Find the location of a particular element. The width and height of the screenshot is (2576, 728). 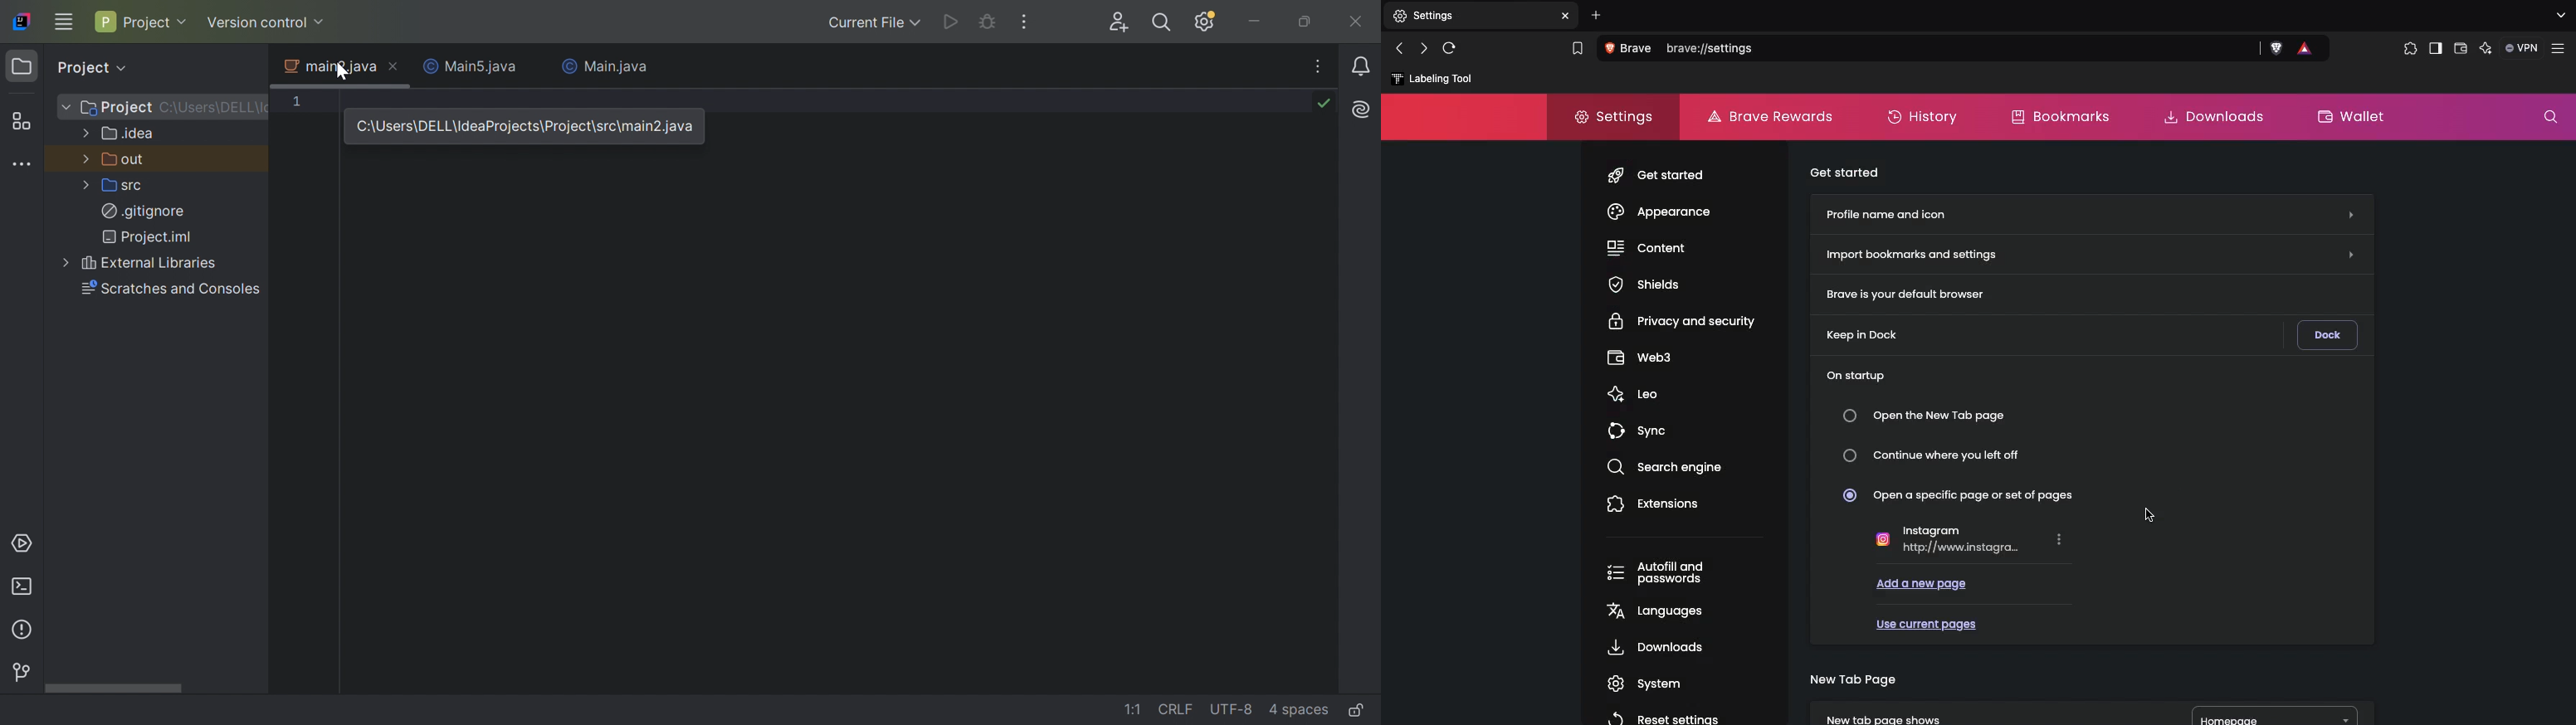

Extensions is located at coordinates (2407, 49).